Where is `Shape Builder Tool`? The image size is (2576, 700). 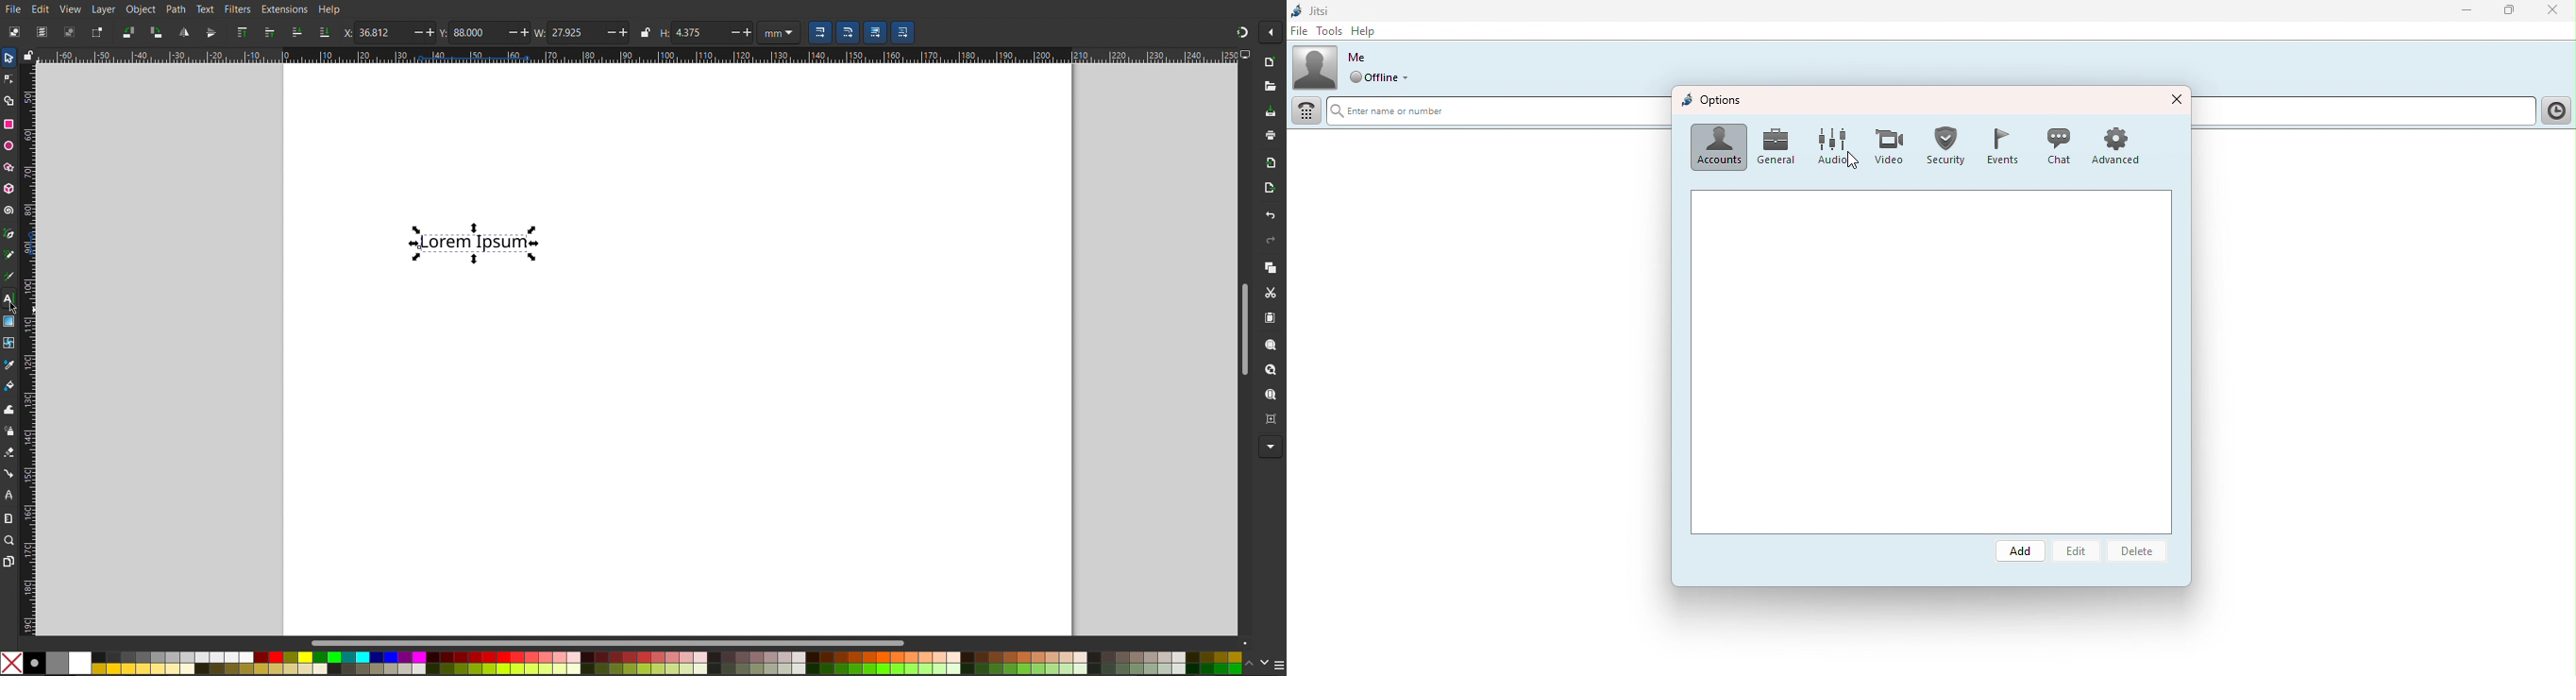 Shape Builder Tool is located at coordinates (11, 101).